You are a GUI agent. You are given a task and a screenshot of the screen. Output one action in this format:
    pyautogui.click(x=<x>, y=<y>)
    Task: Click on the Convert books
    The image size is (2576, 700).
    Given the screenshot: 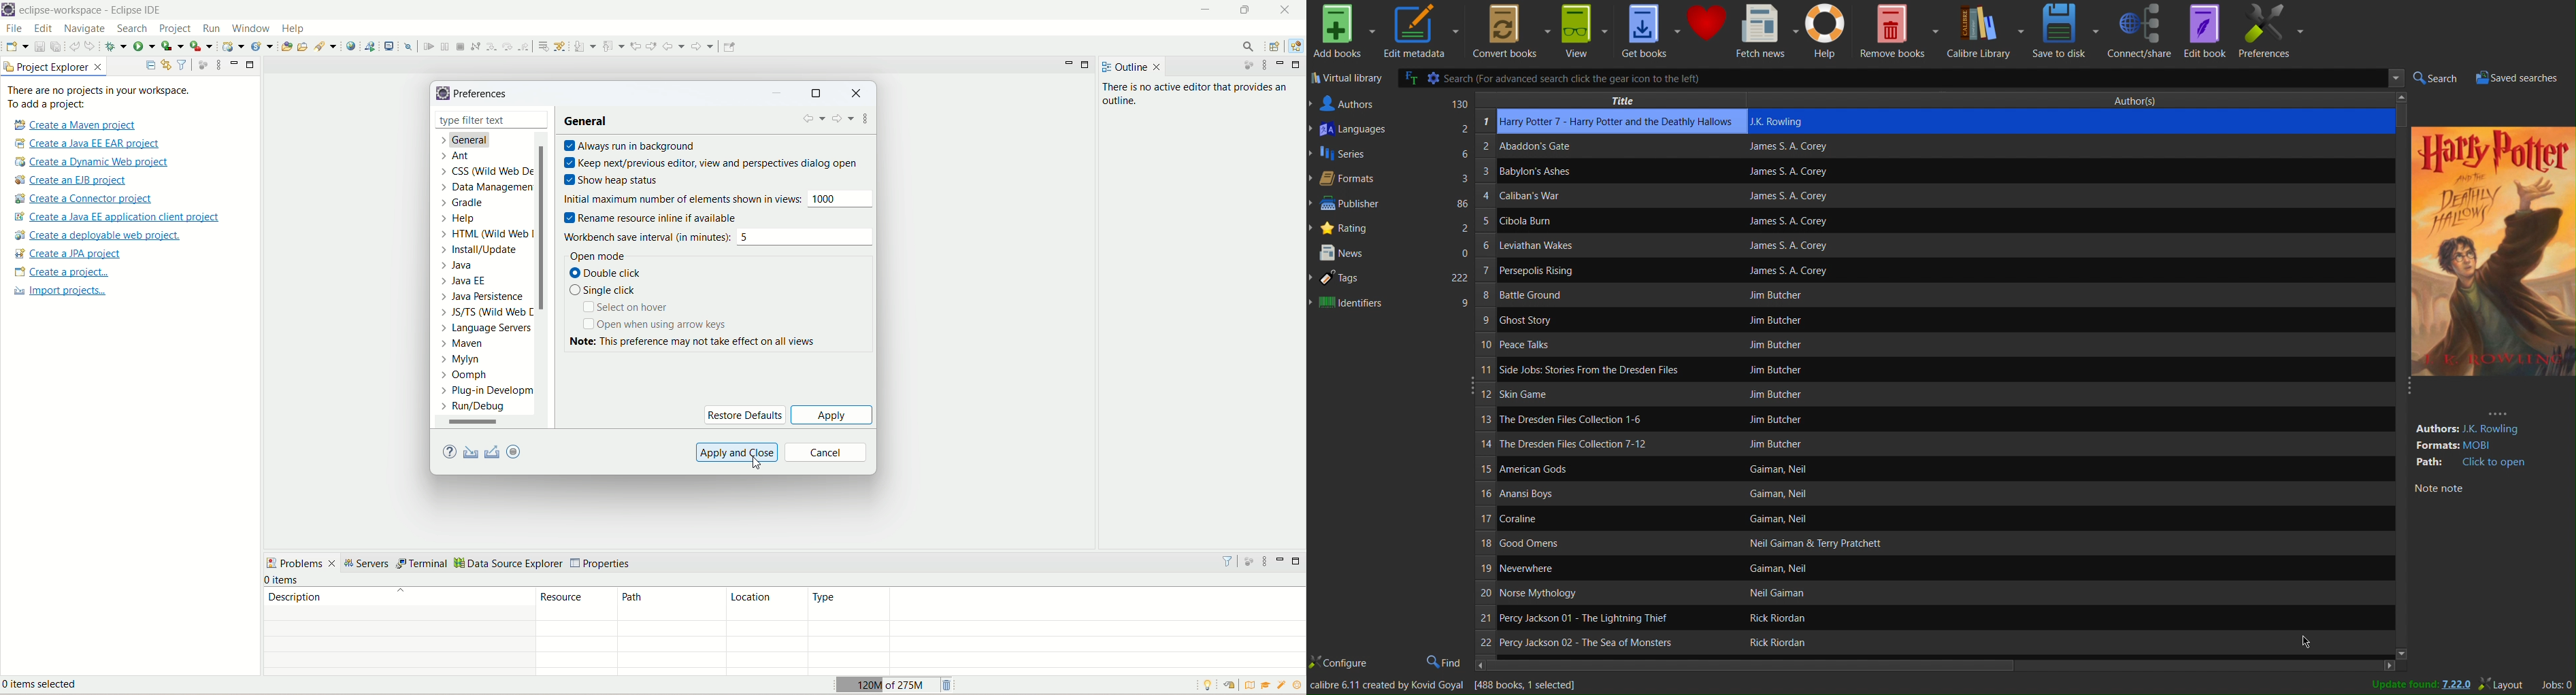 What is the action you would take?
    pyautogui.click(x=1508, y=31)
    